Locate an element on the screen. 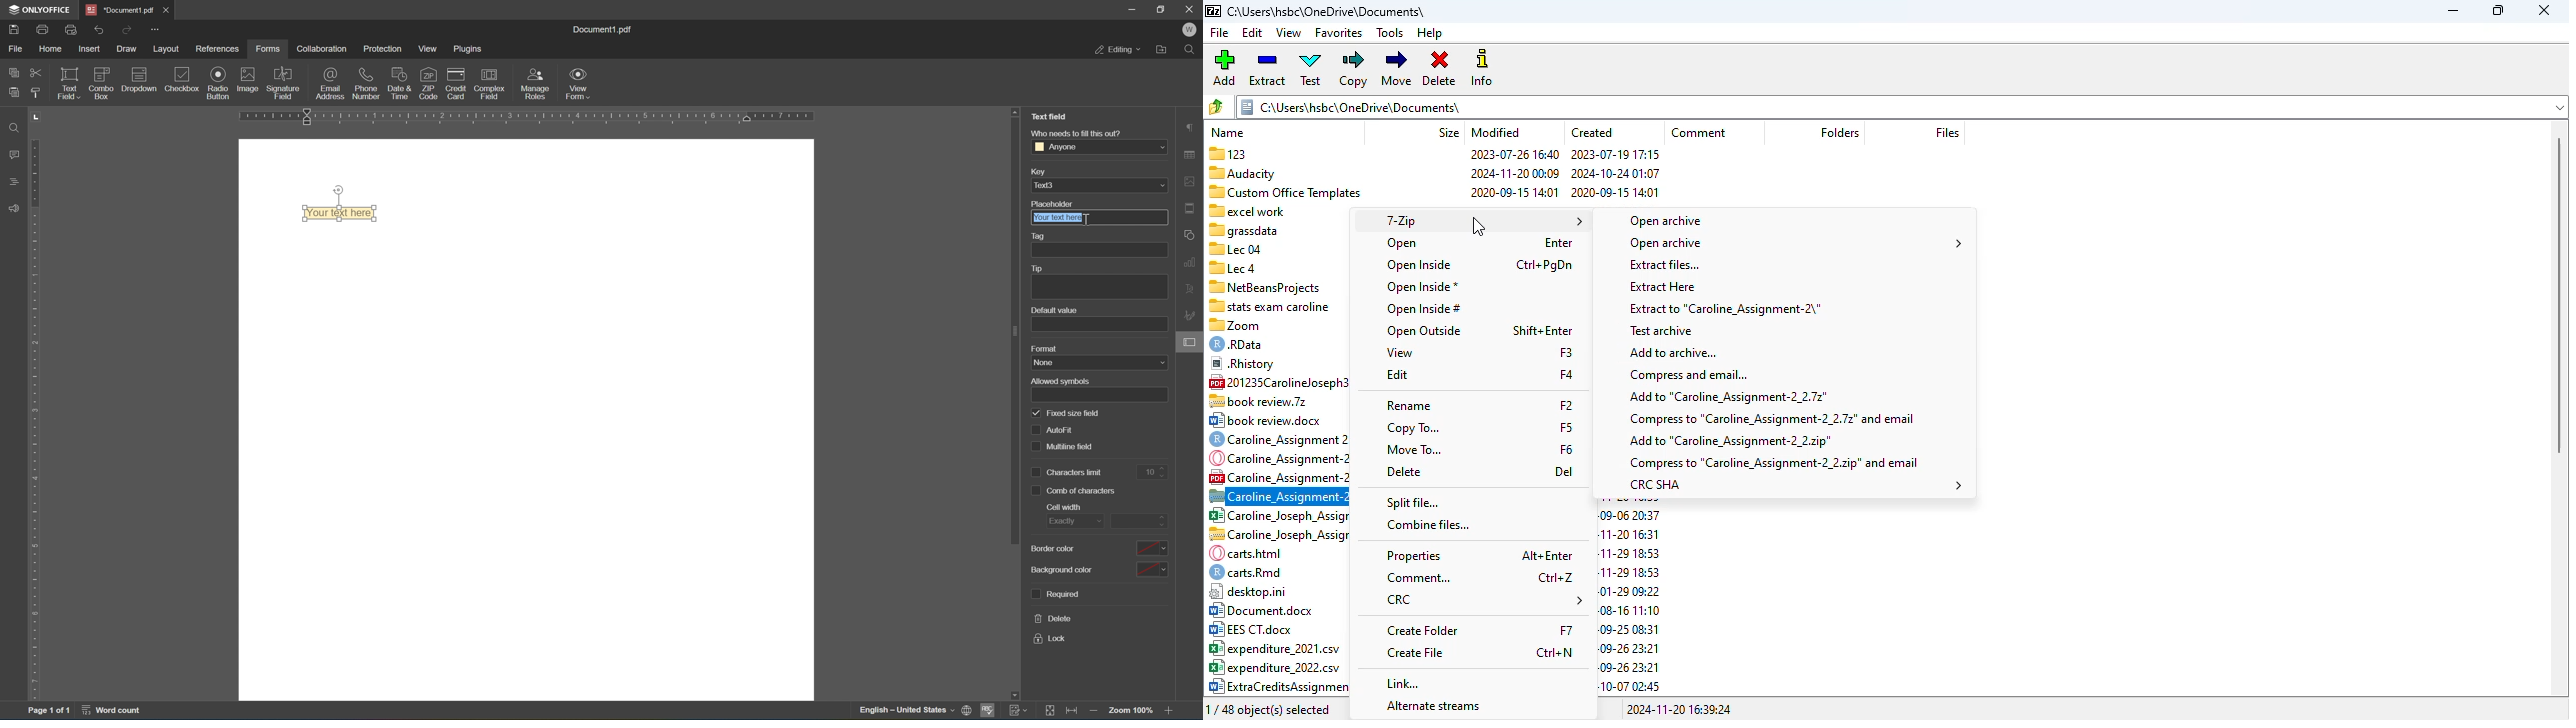  view is located at coordinates (430, 48).